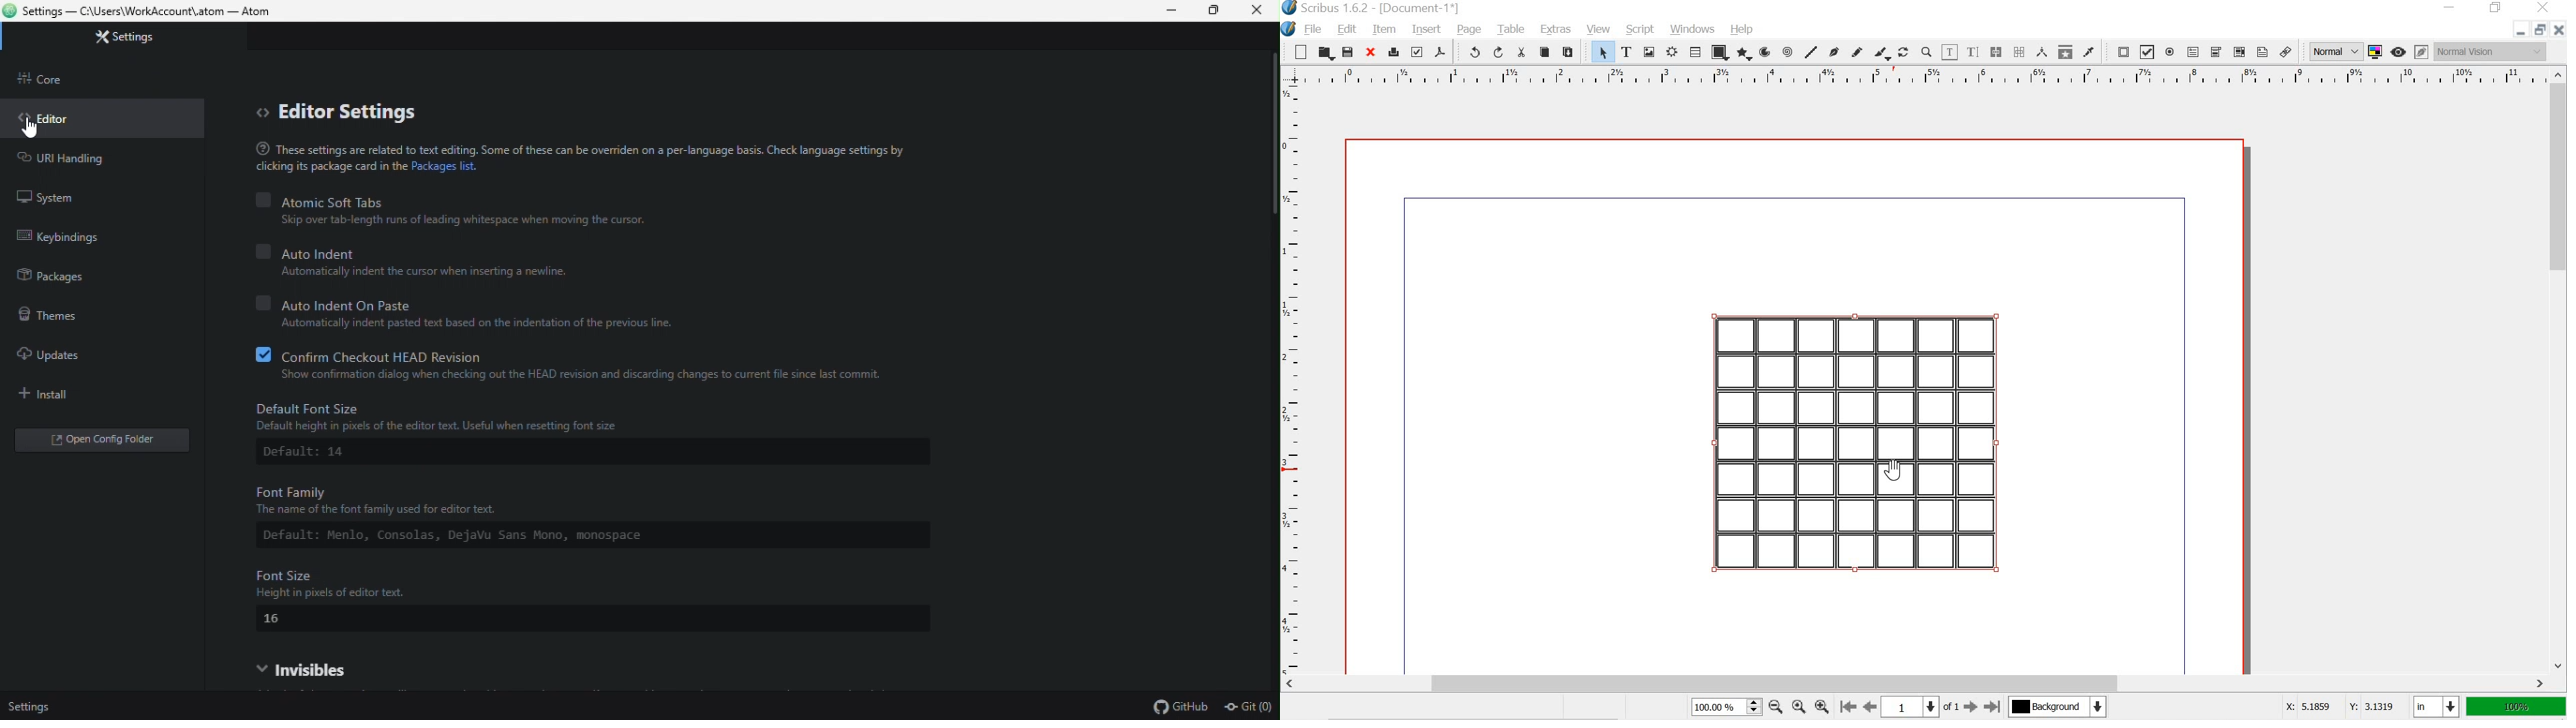  What do you see at coordinates (1694, 29) in the screenshot?
I see `windows` at bounding box center [1694, 29].